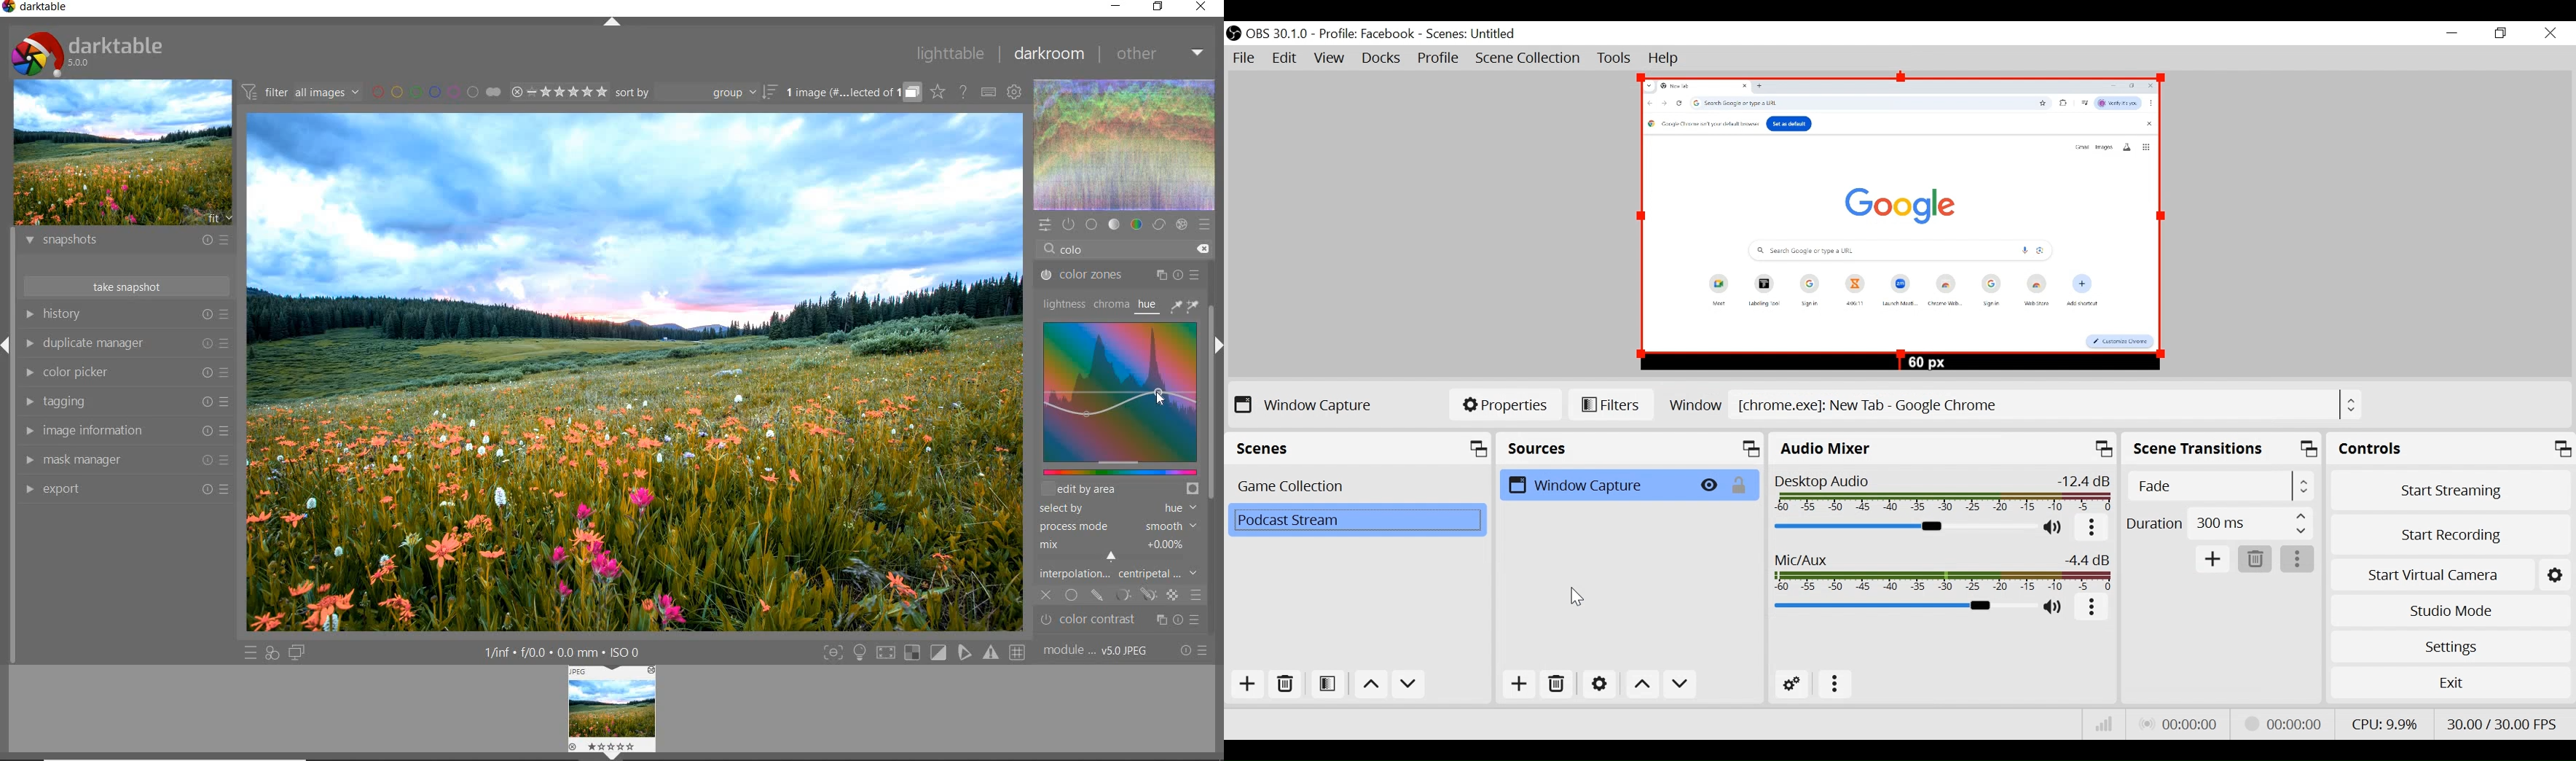 This screenshot has width=2576, height=784. What do you see at coordinates (272, 653) in the screenshot?
I see `quick access for applying any of your styles` at bounding box center [272, 653].